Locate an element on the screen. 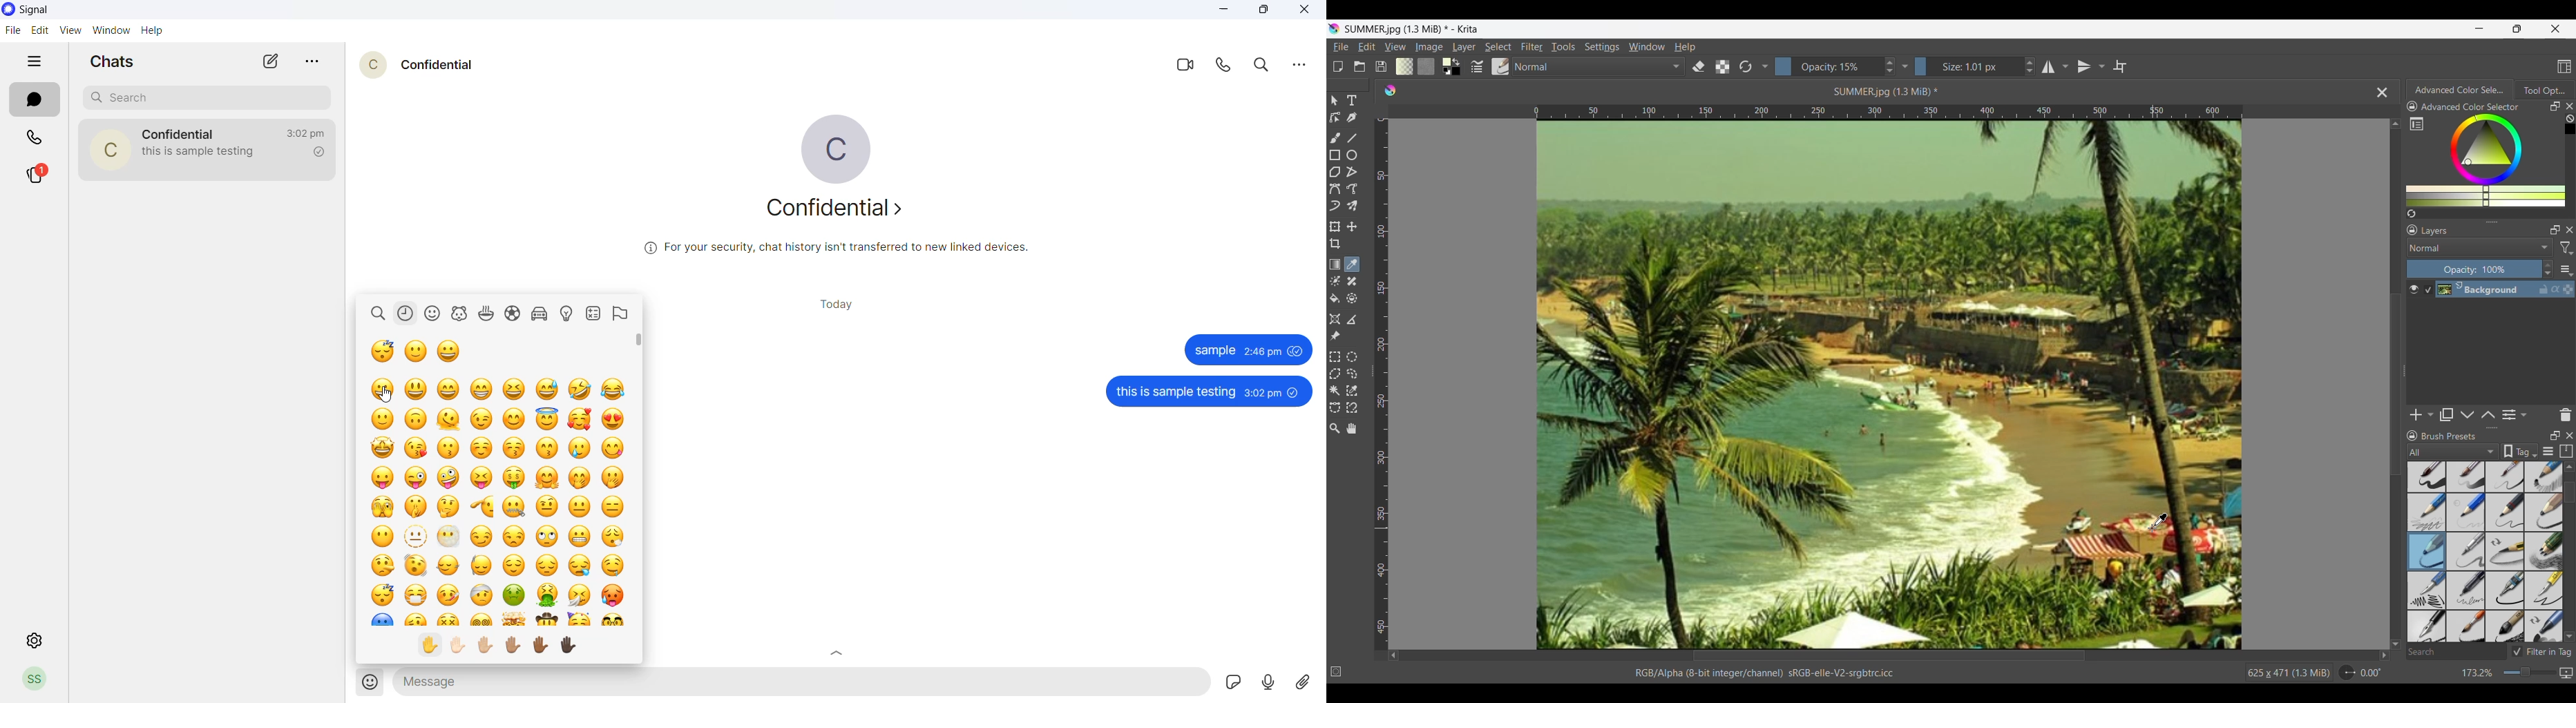  profile picture is located at coordinates (842, 150).